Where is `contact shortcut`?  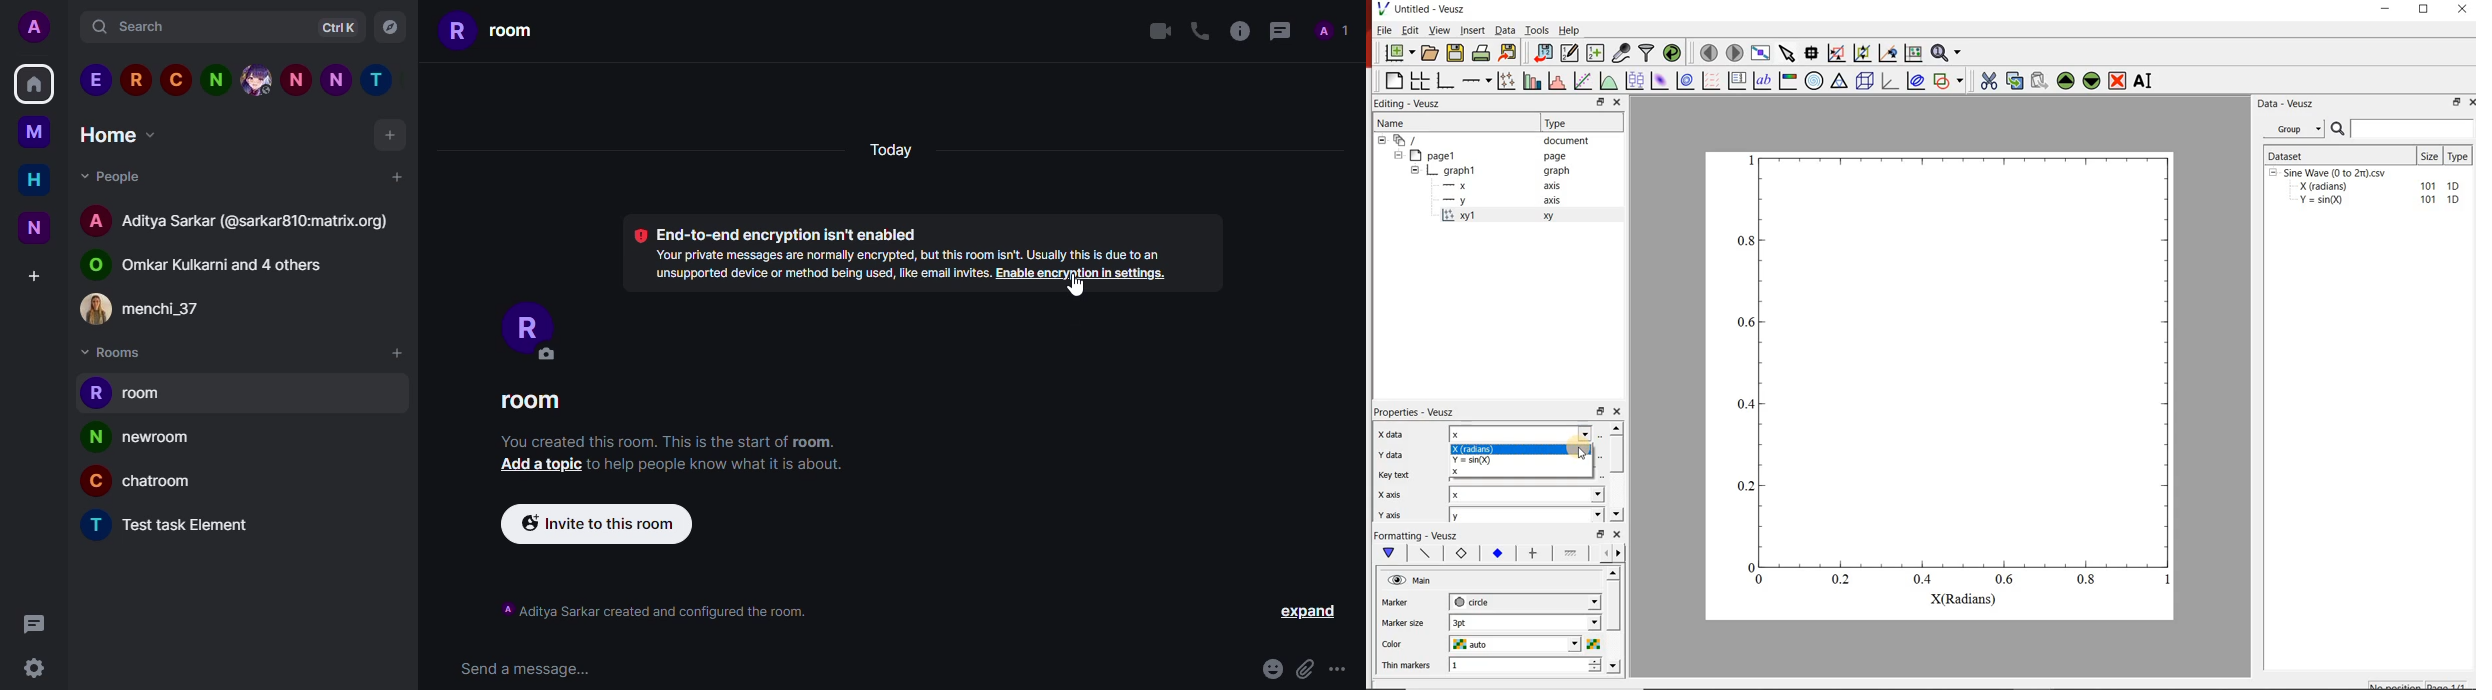
contact shortcut is located at coordinates (95, 79).